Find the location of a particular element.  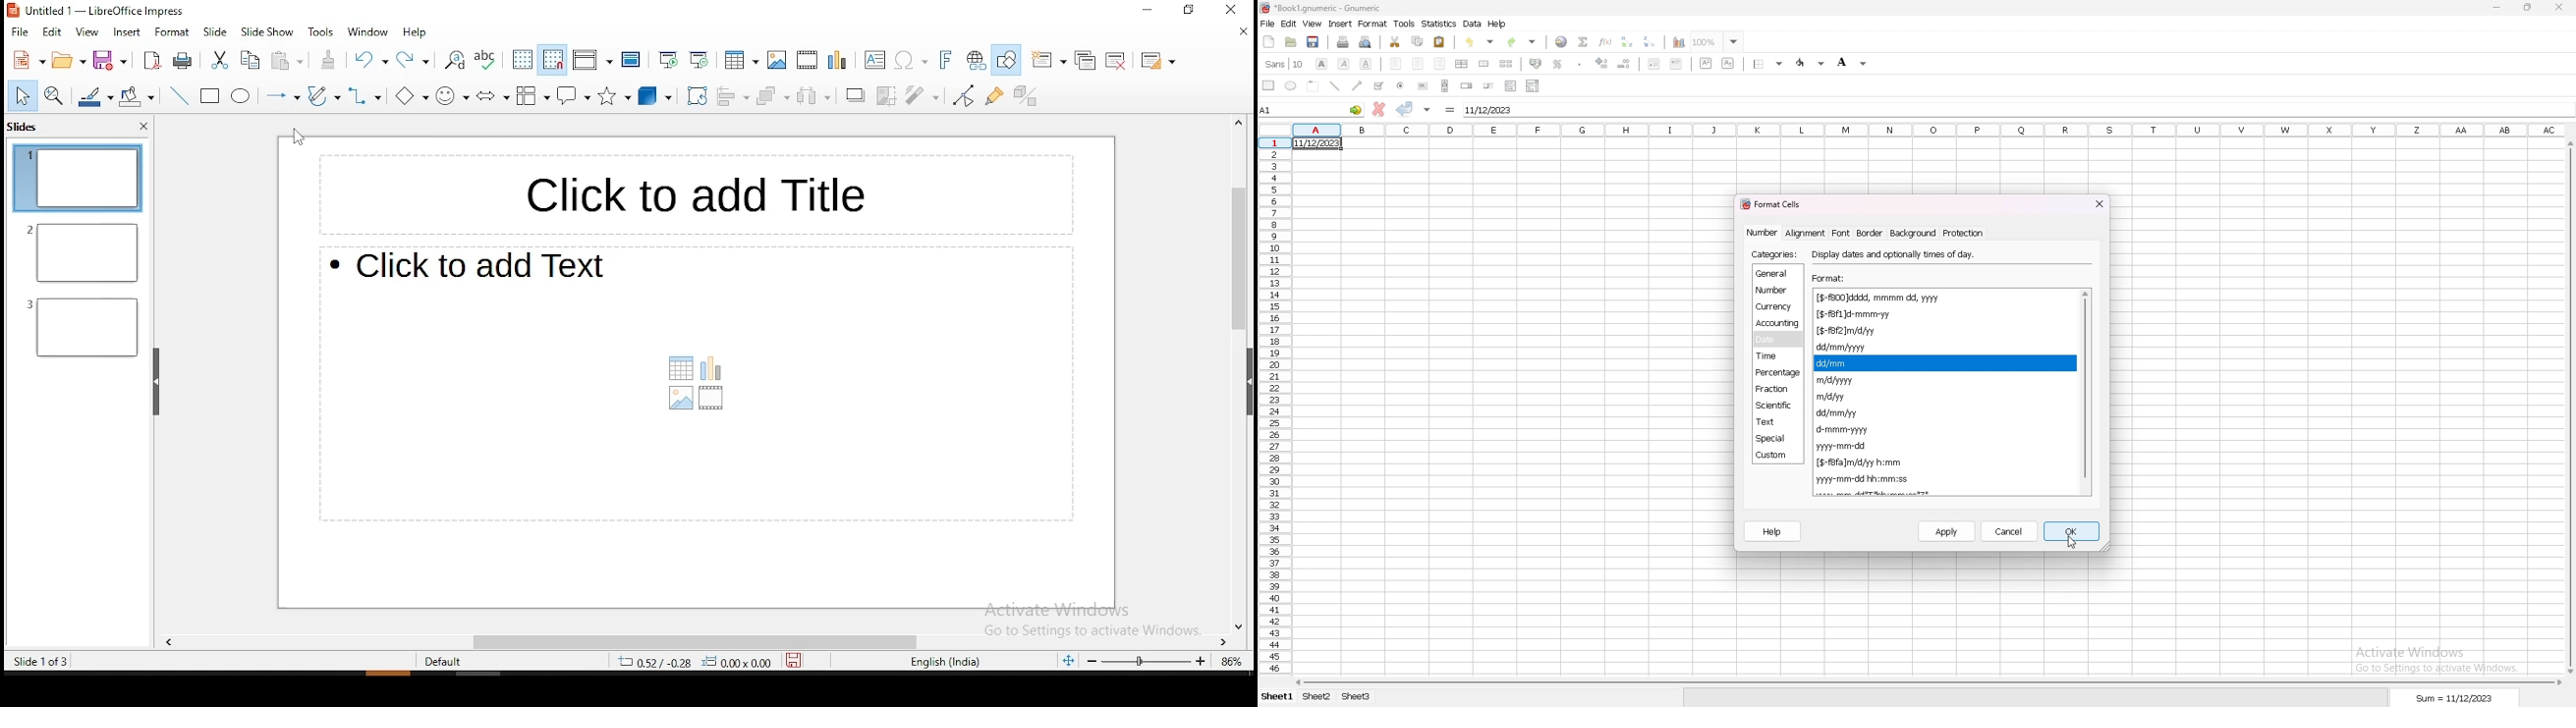

tickbox is located at coordinates (1380, 86).